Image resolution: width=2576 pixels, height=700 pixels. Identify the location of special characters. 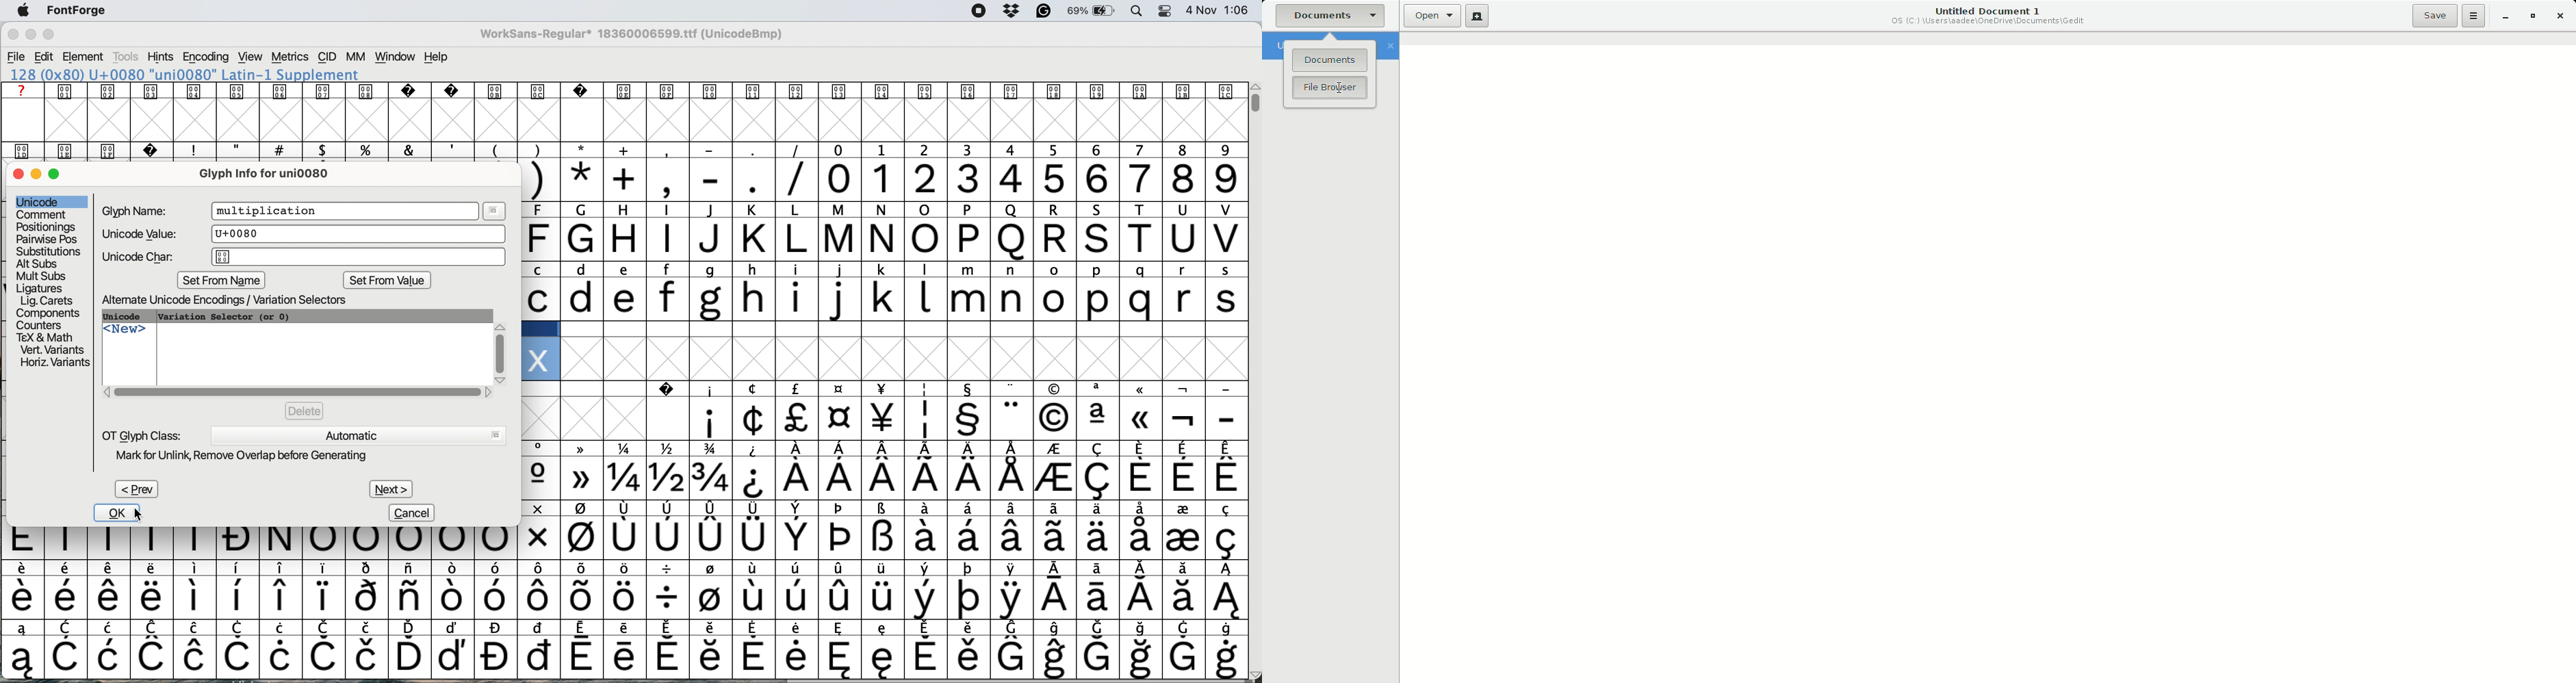
(619, 544).